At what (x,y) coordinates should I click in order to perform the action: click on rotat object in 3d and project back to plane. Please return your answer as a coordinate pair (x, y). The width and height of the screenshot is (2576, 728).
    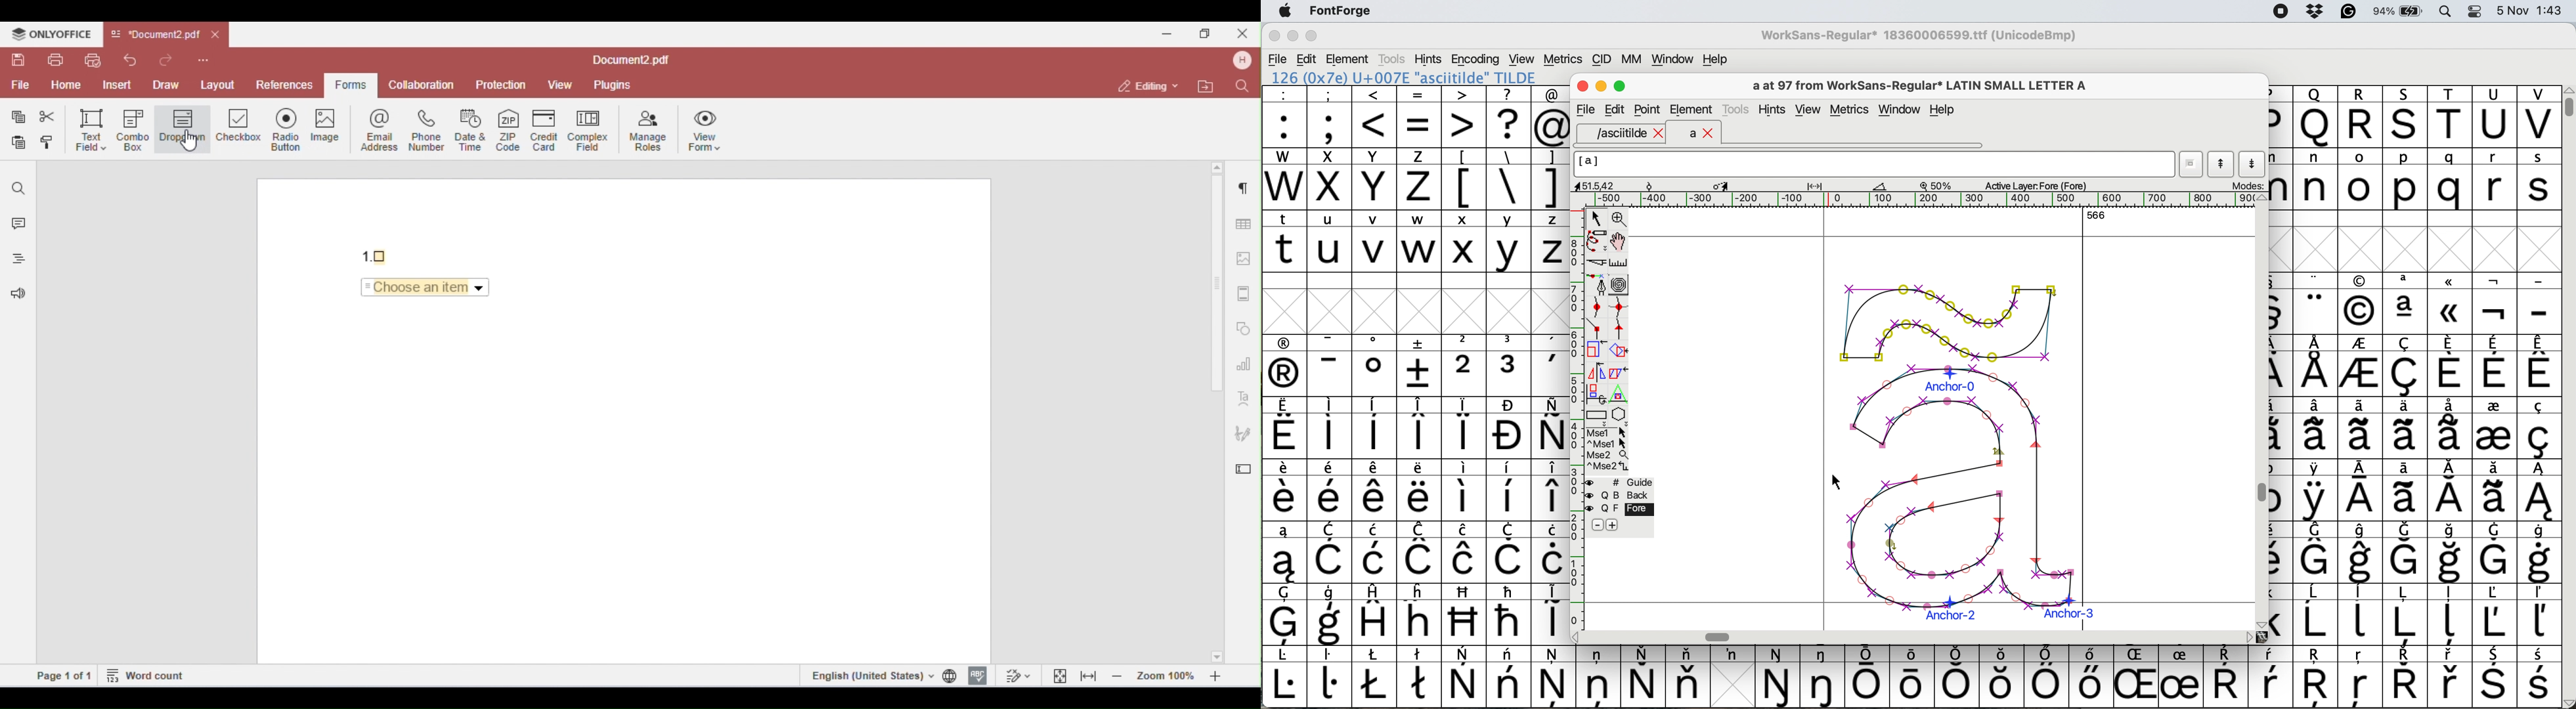
    Looking at the image, I should click on (1595, 393).